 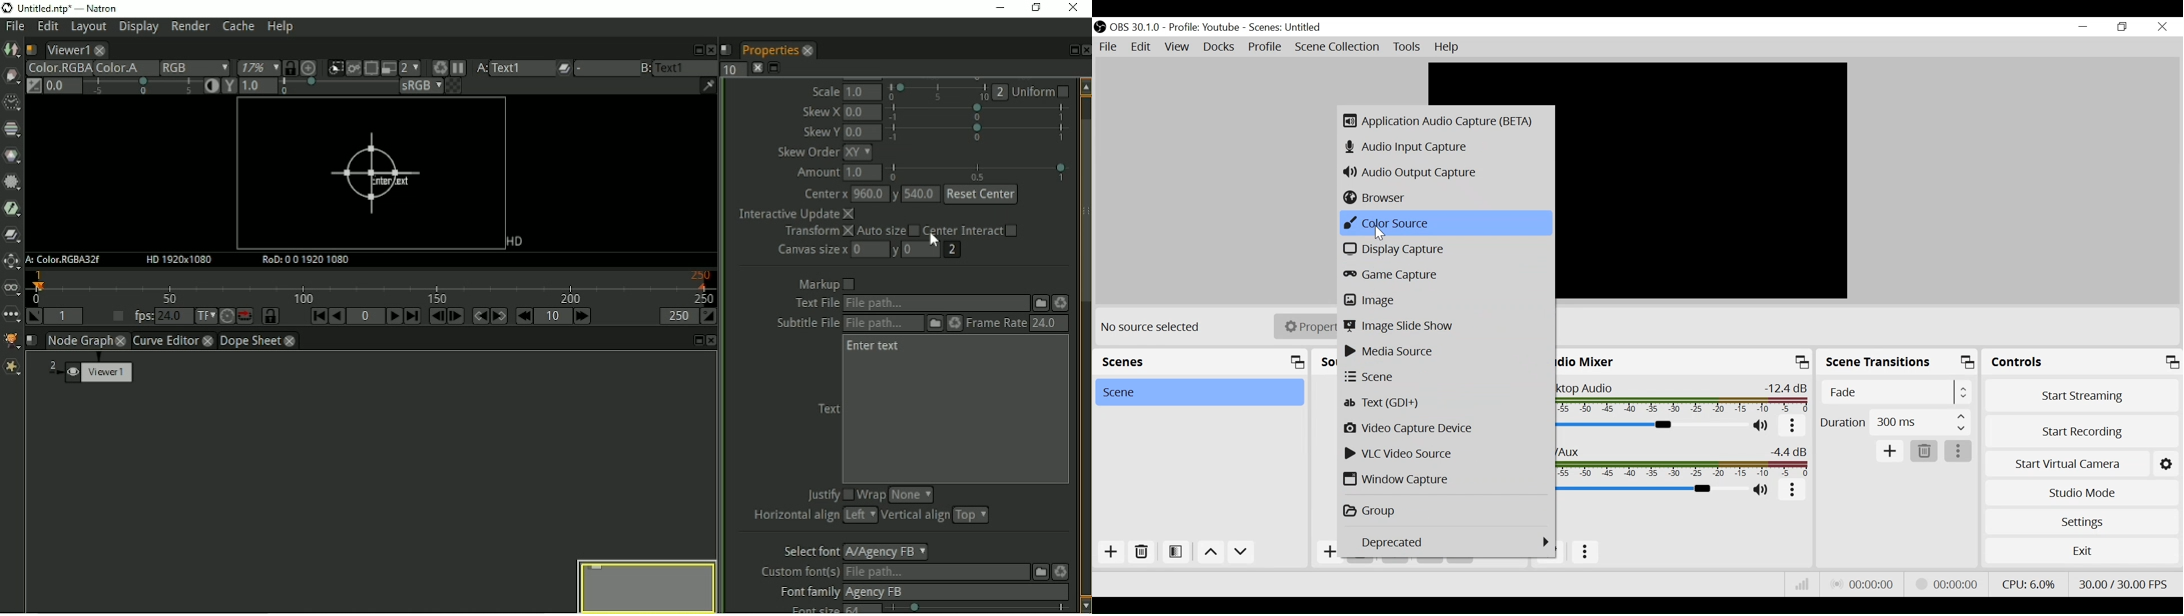 What do you see at coordinates (1107, 46) in the screenshot?
I see `File` at bounding box center [1107, 46].